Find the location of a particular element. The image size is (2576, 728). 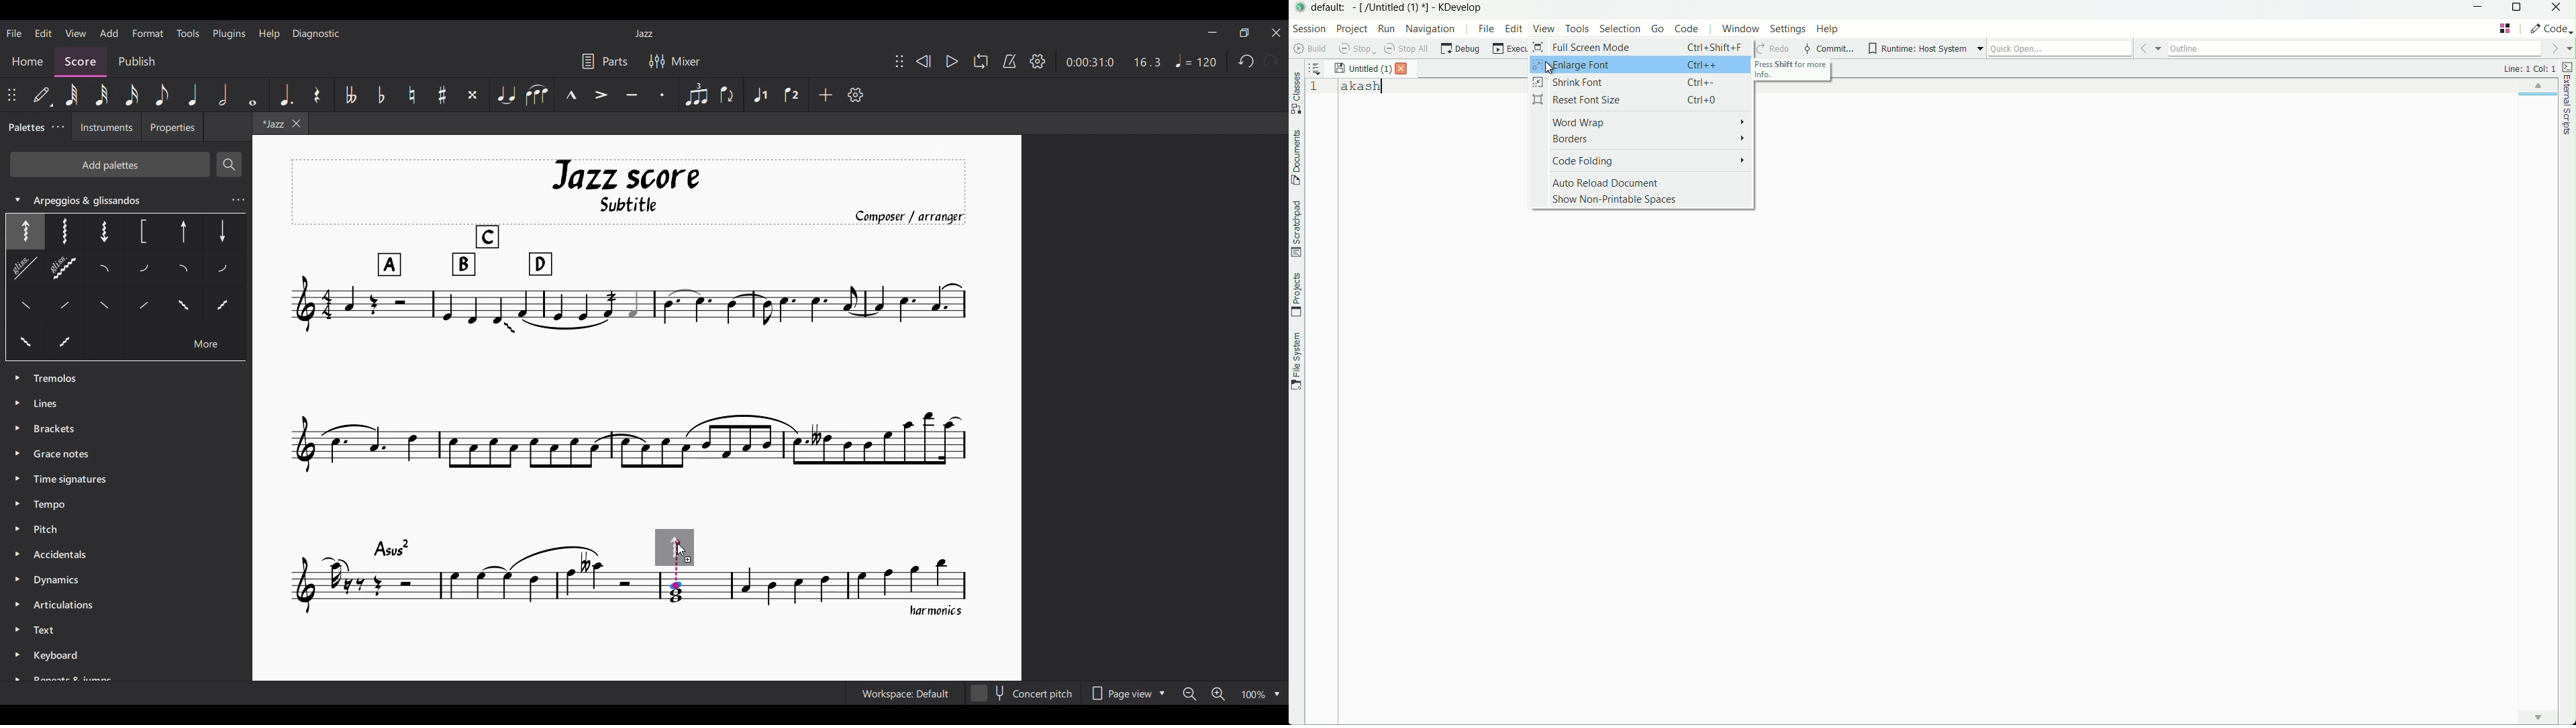

Help menu is located at coordinates (270, 35).